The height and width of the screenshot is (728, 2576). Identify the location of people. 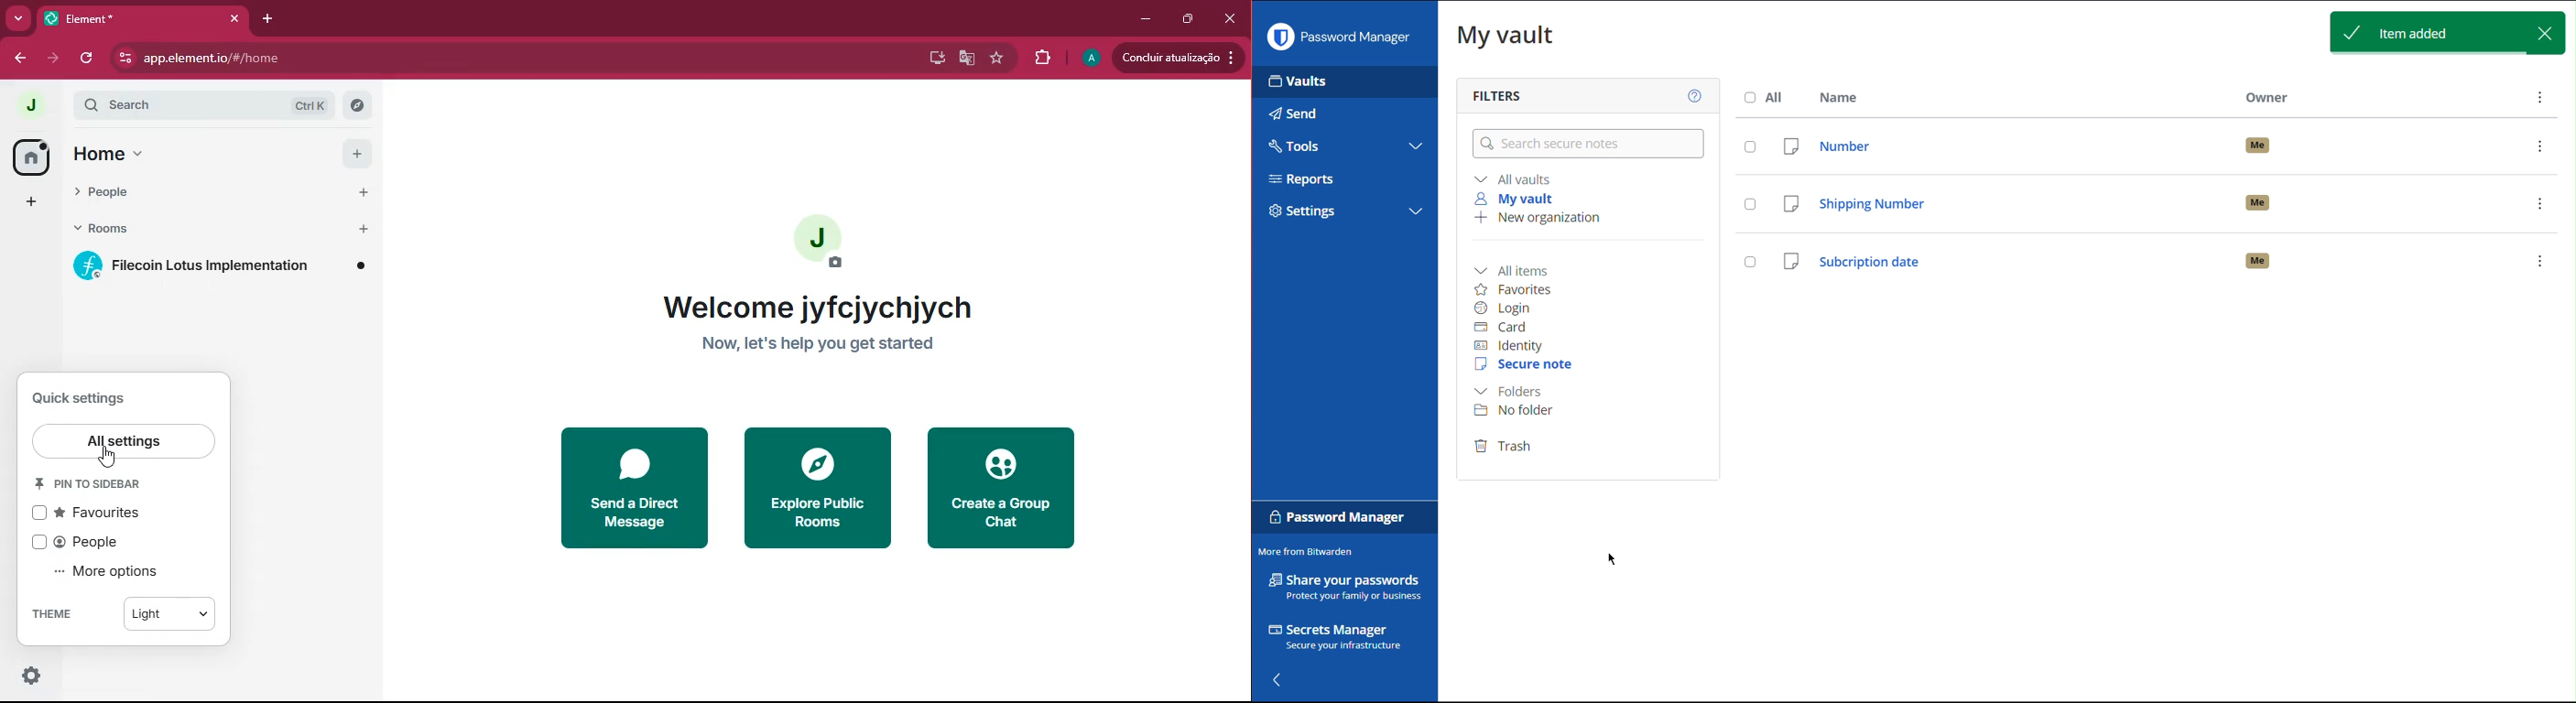
(83, 541).